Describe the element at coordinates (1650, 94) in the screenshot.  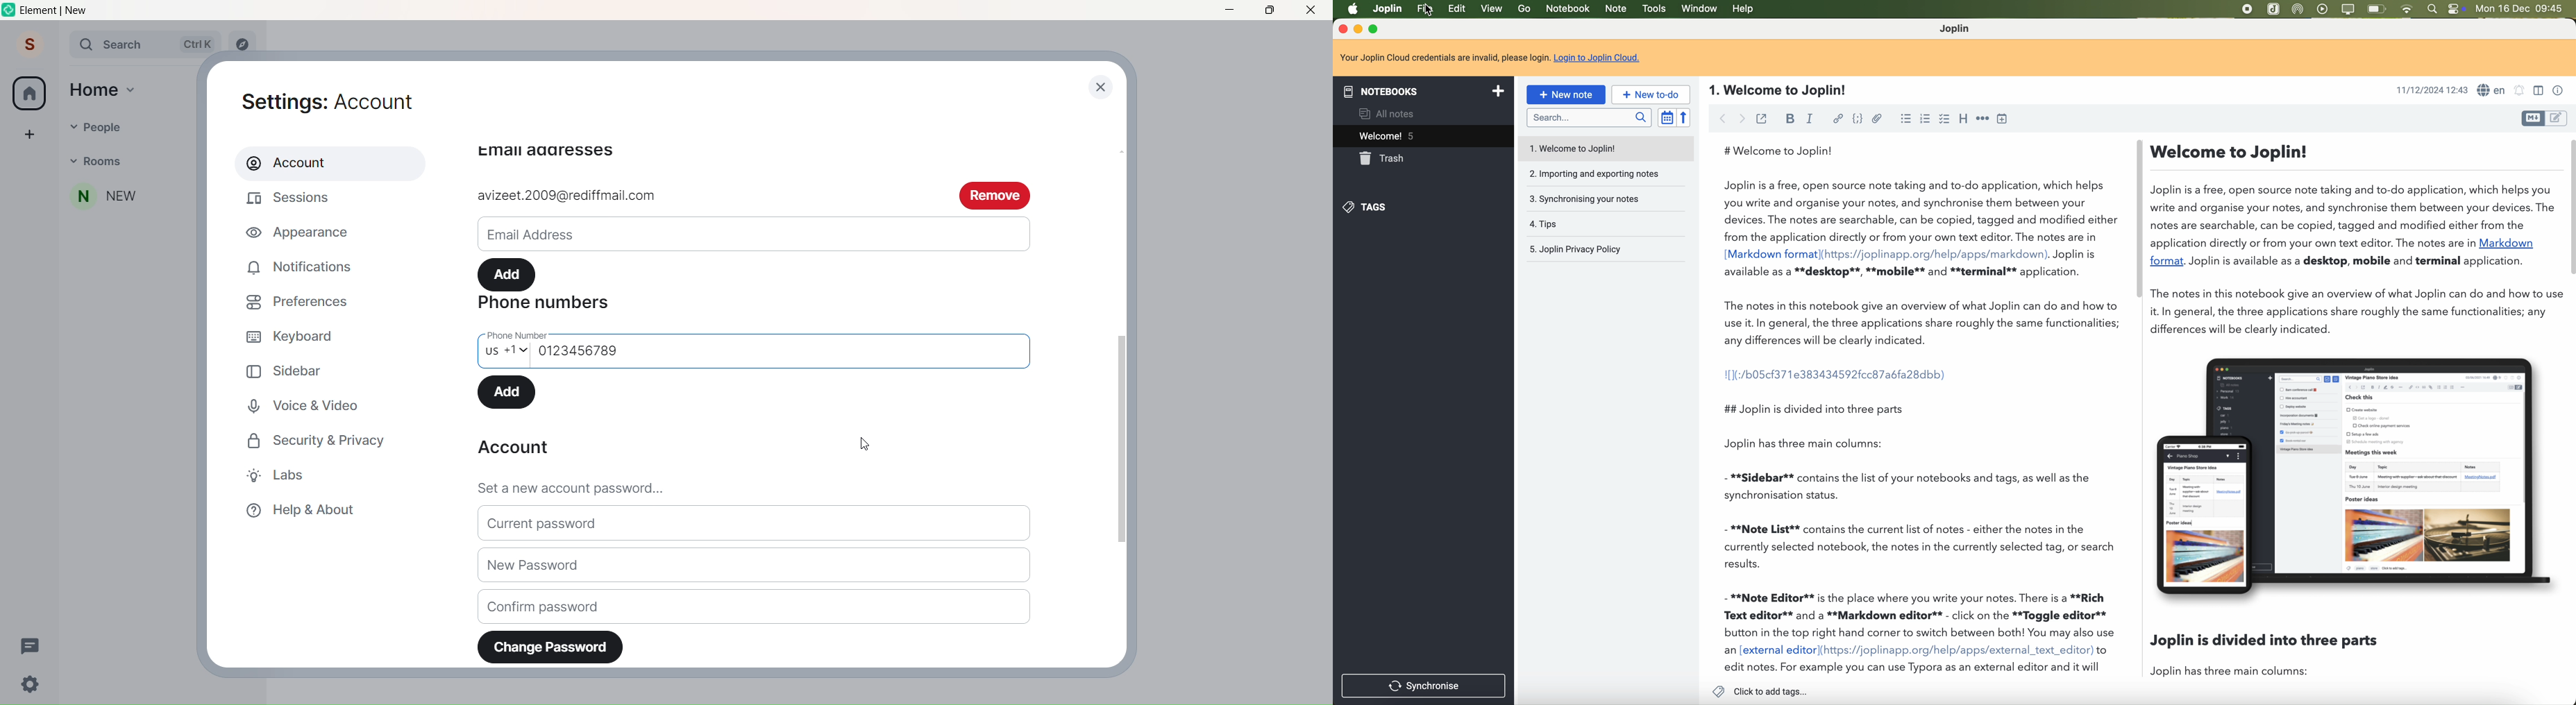
I see `new to-do` at that location.